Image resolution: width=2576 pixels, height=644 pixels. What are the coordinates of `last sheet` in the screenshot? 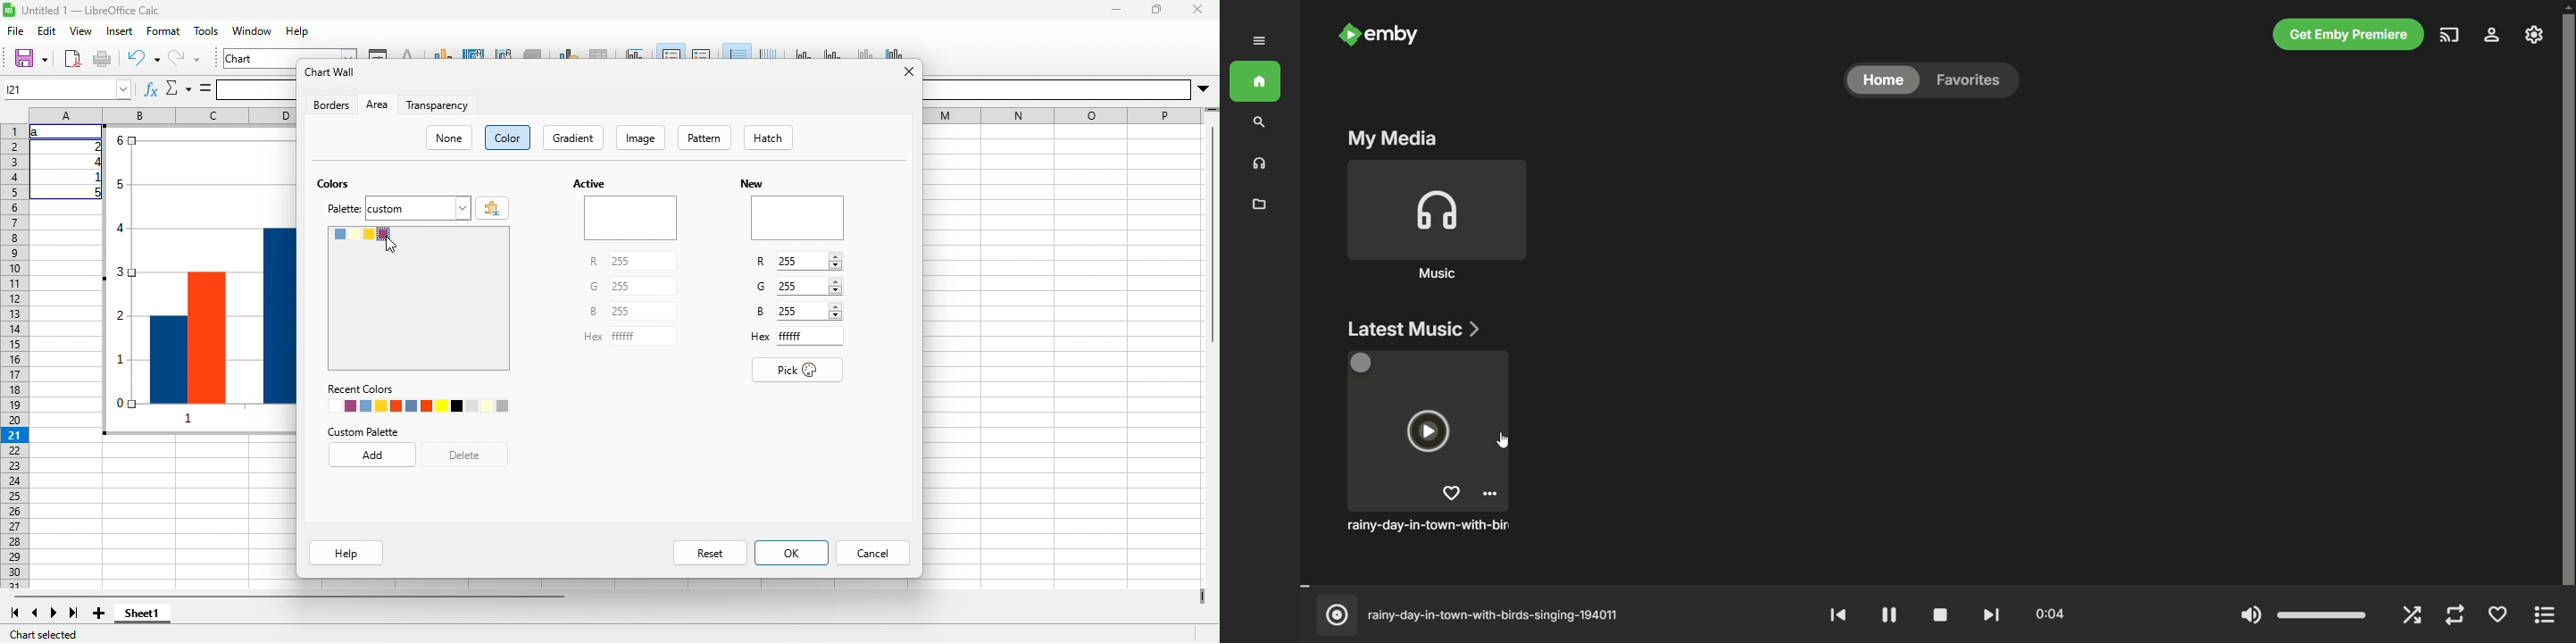 It's located at (75, 613).